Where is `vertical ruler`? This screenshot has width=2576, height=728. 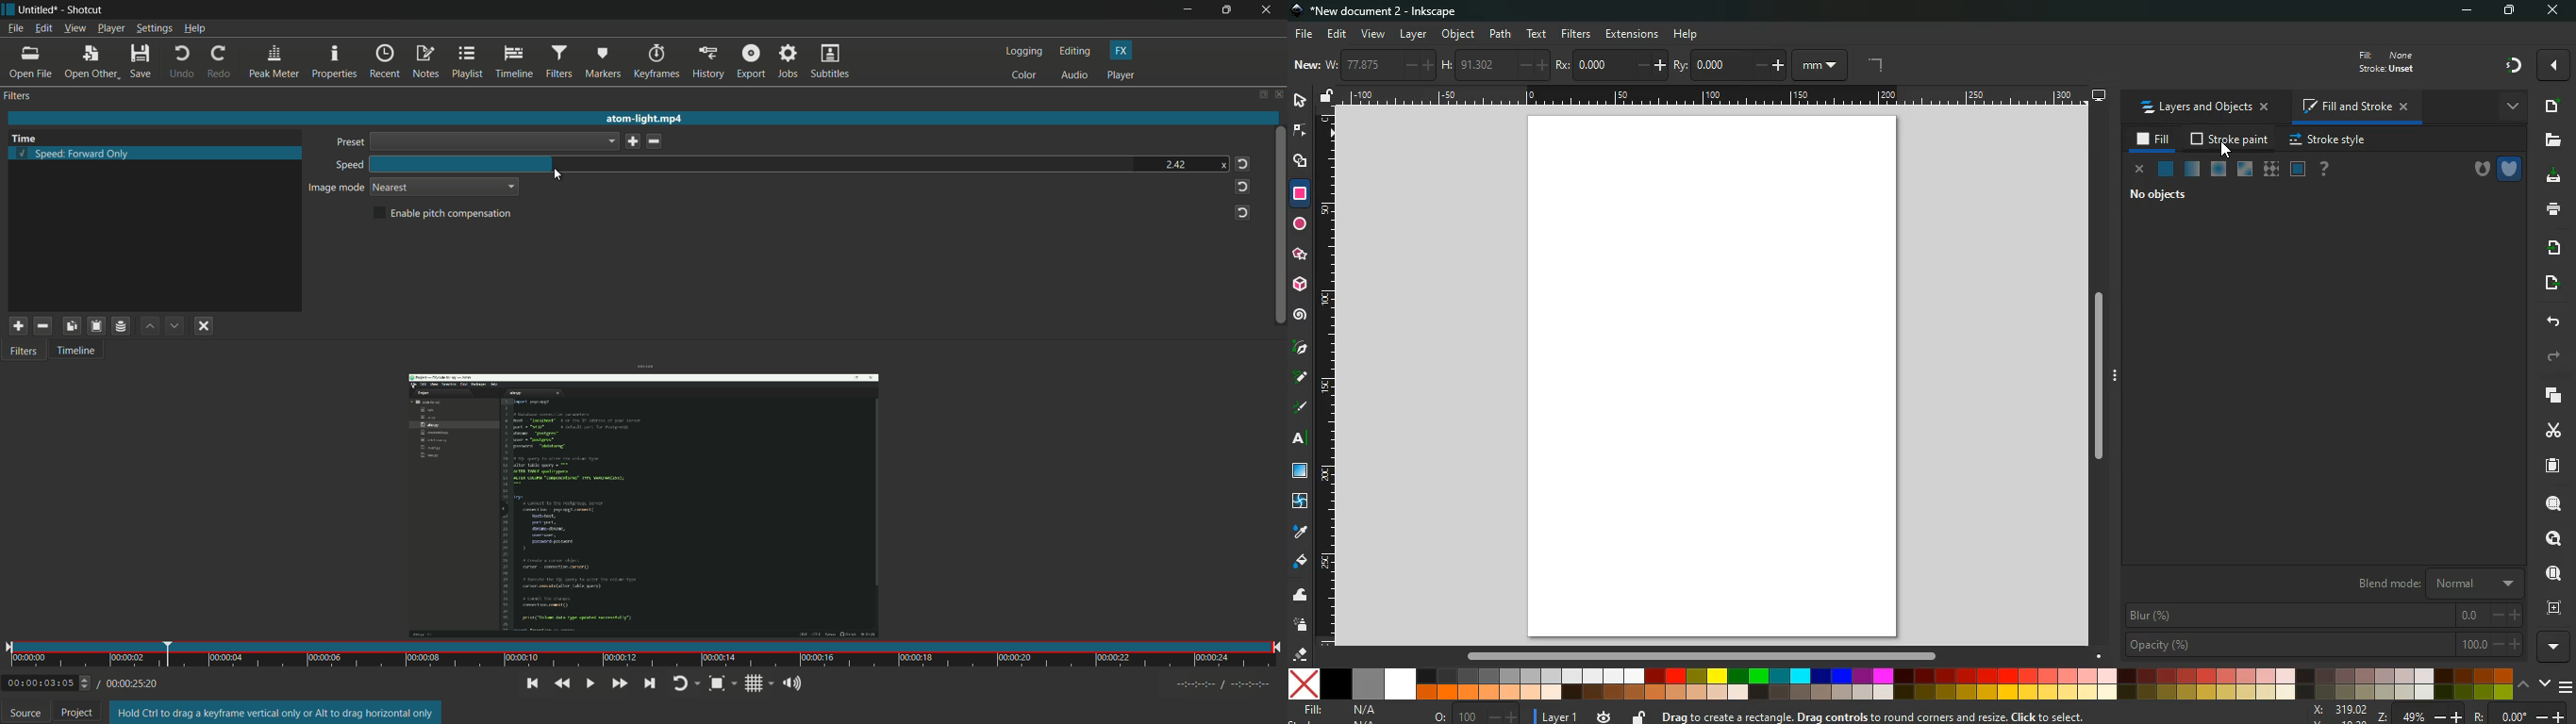 vertical ruler is located at coordinates (1328, 382).